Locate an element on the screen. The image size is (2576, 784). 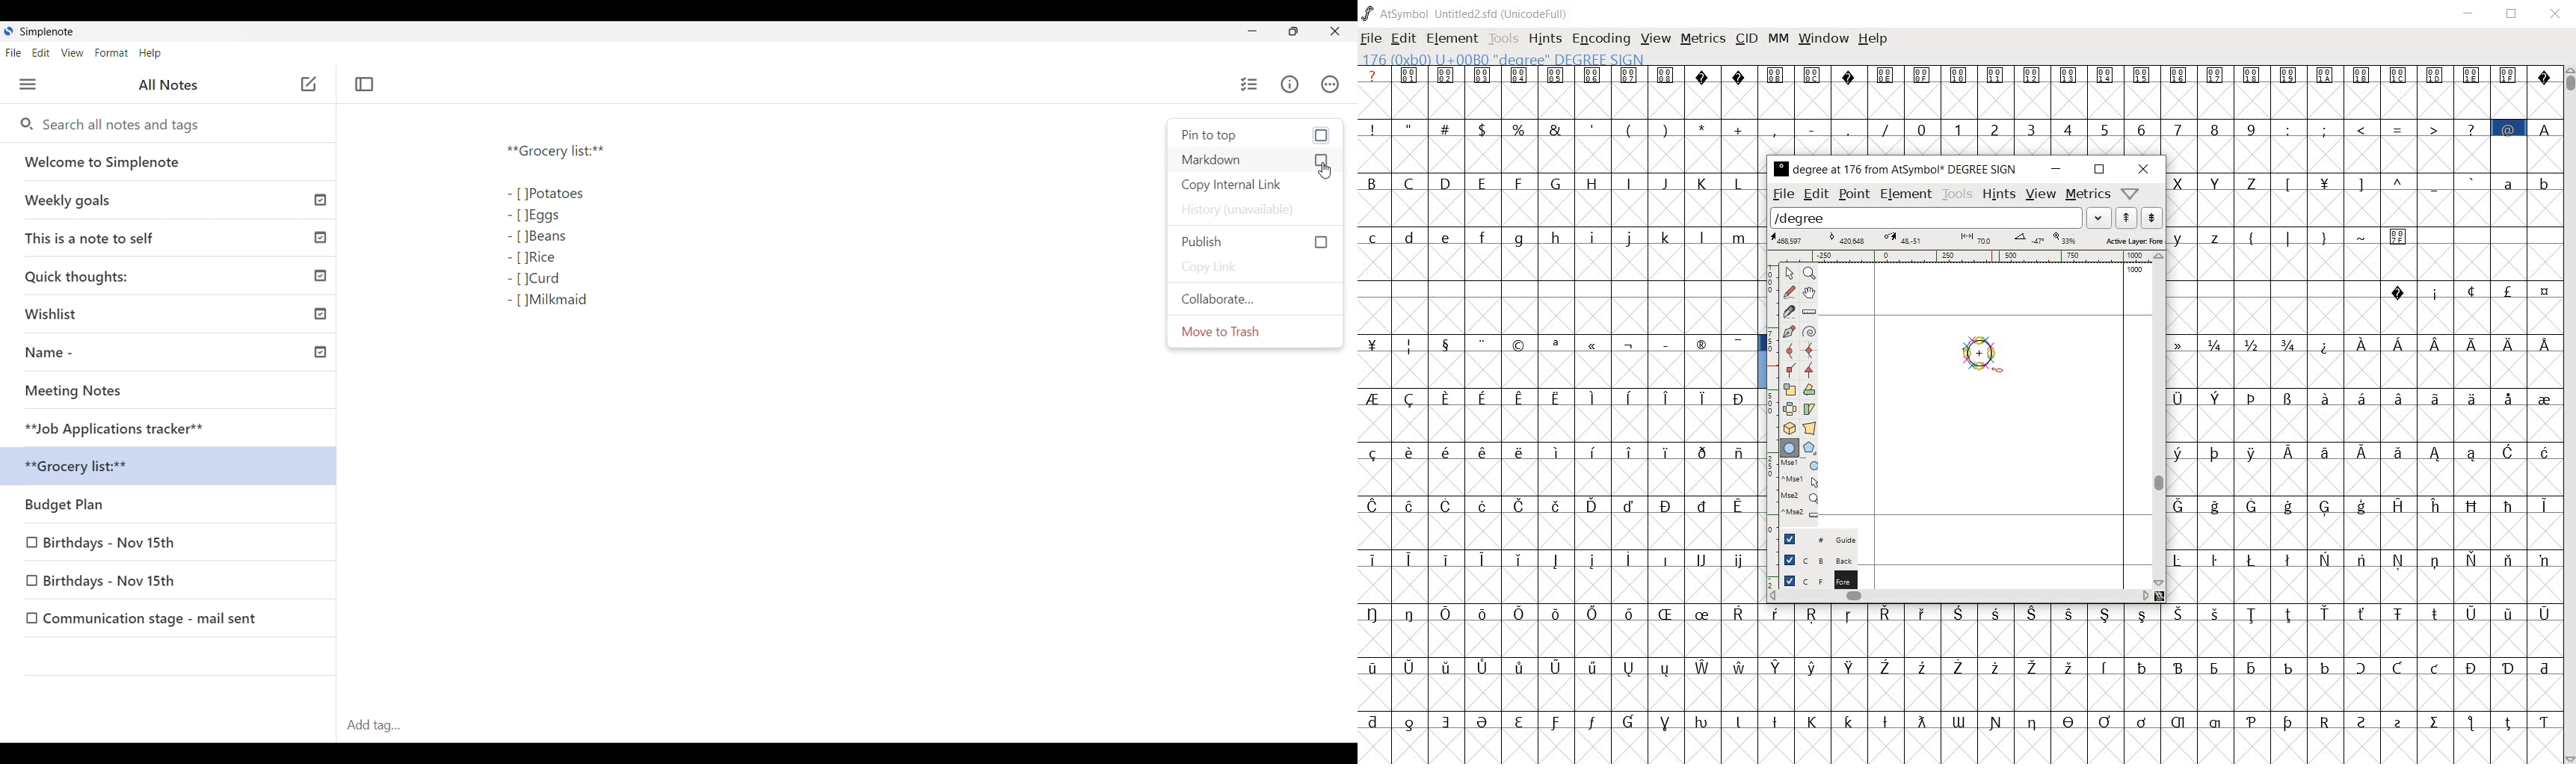
 is located at coordinates (1559, 450).